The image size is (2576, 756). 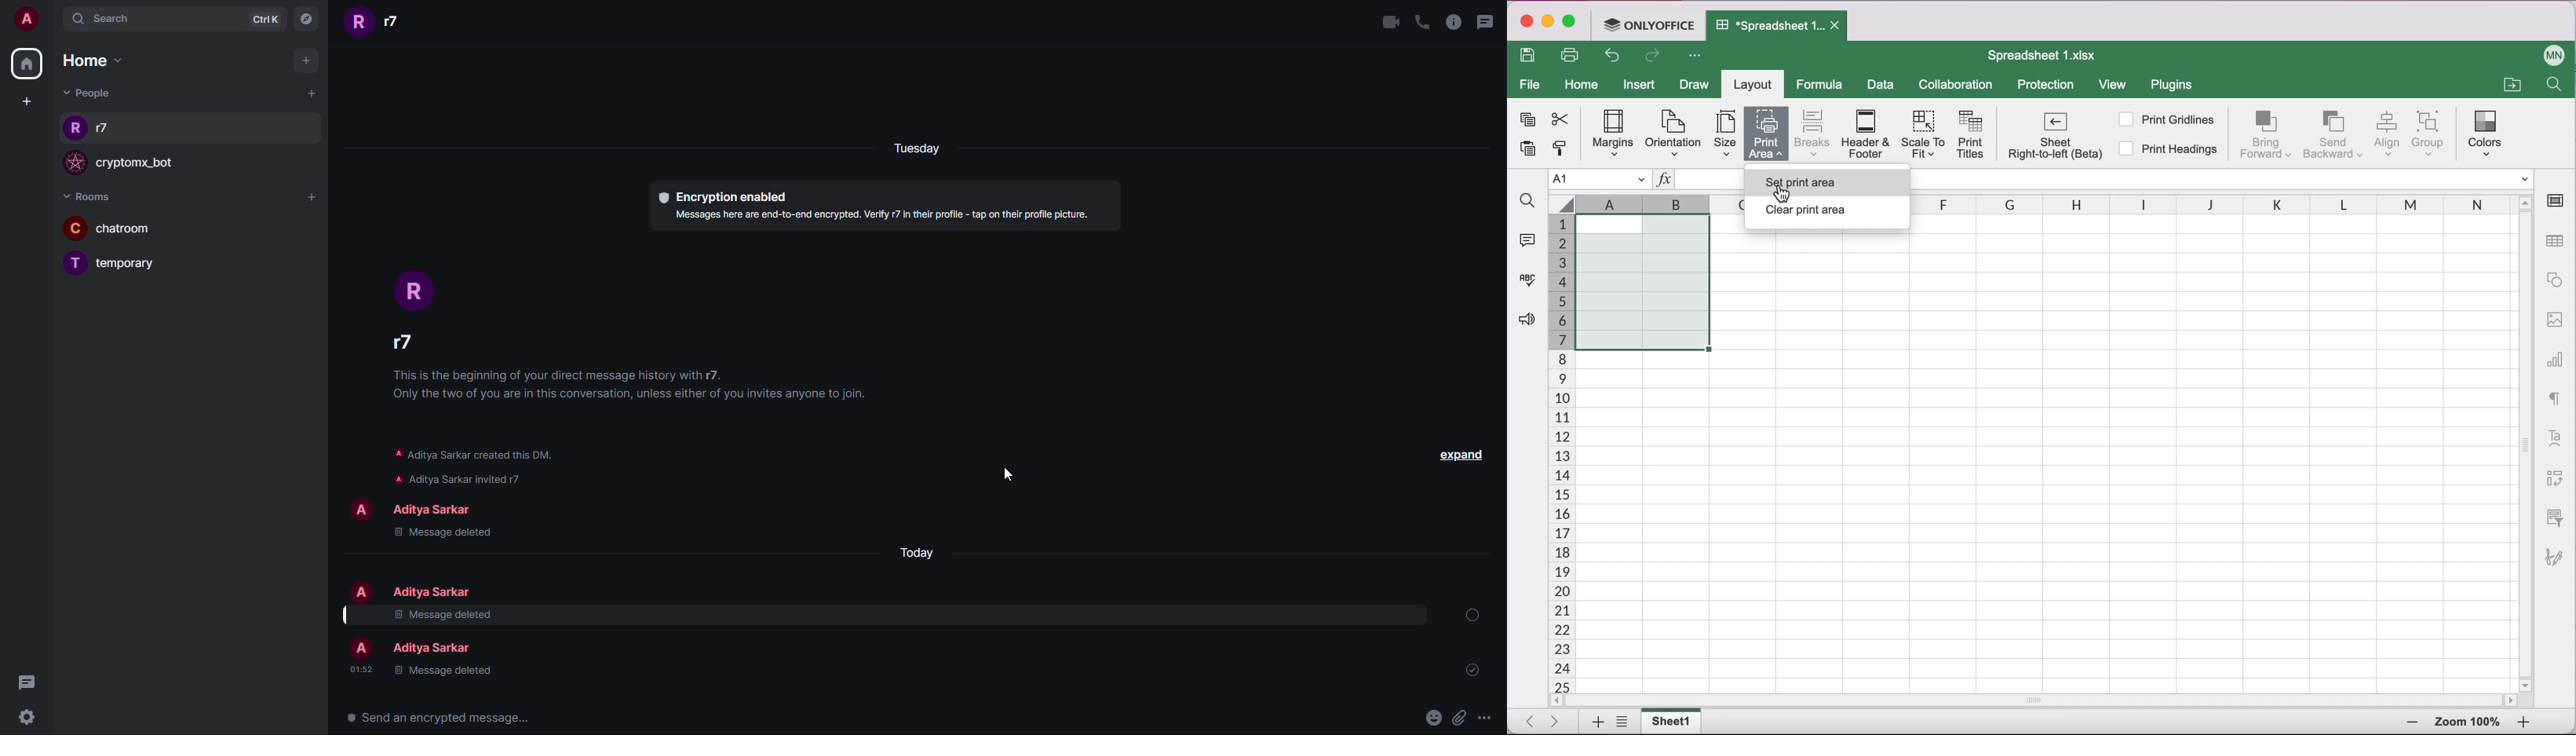 What do you see at coordinates (1673, 721) in the screenshot?
I see `sheet tab` at bounding box center [1673, 721].